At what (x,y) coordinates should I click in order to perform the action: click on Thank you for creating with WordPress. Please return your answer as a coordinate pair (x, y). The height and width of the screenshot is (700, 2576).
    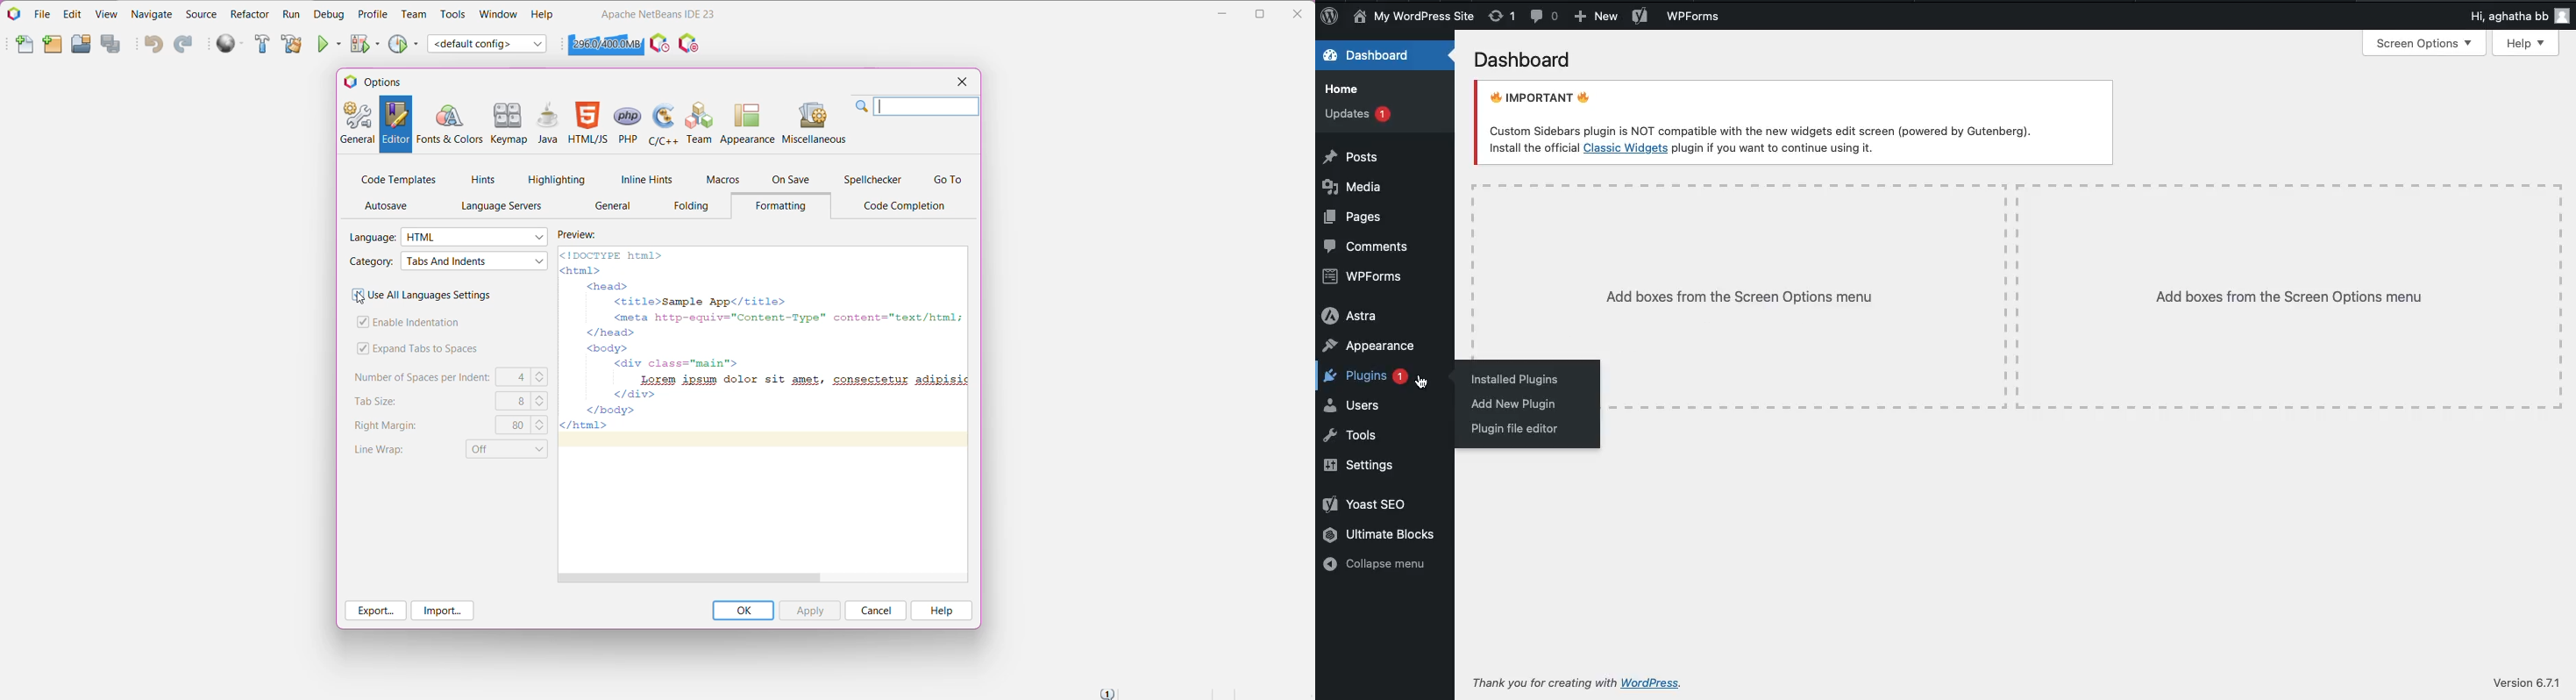
    Looking at the image, I should click on (1545, 681).